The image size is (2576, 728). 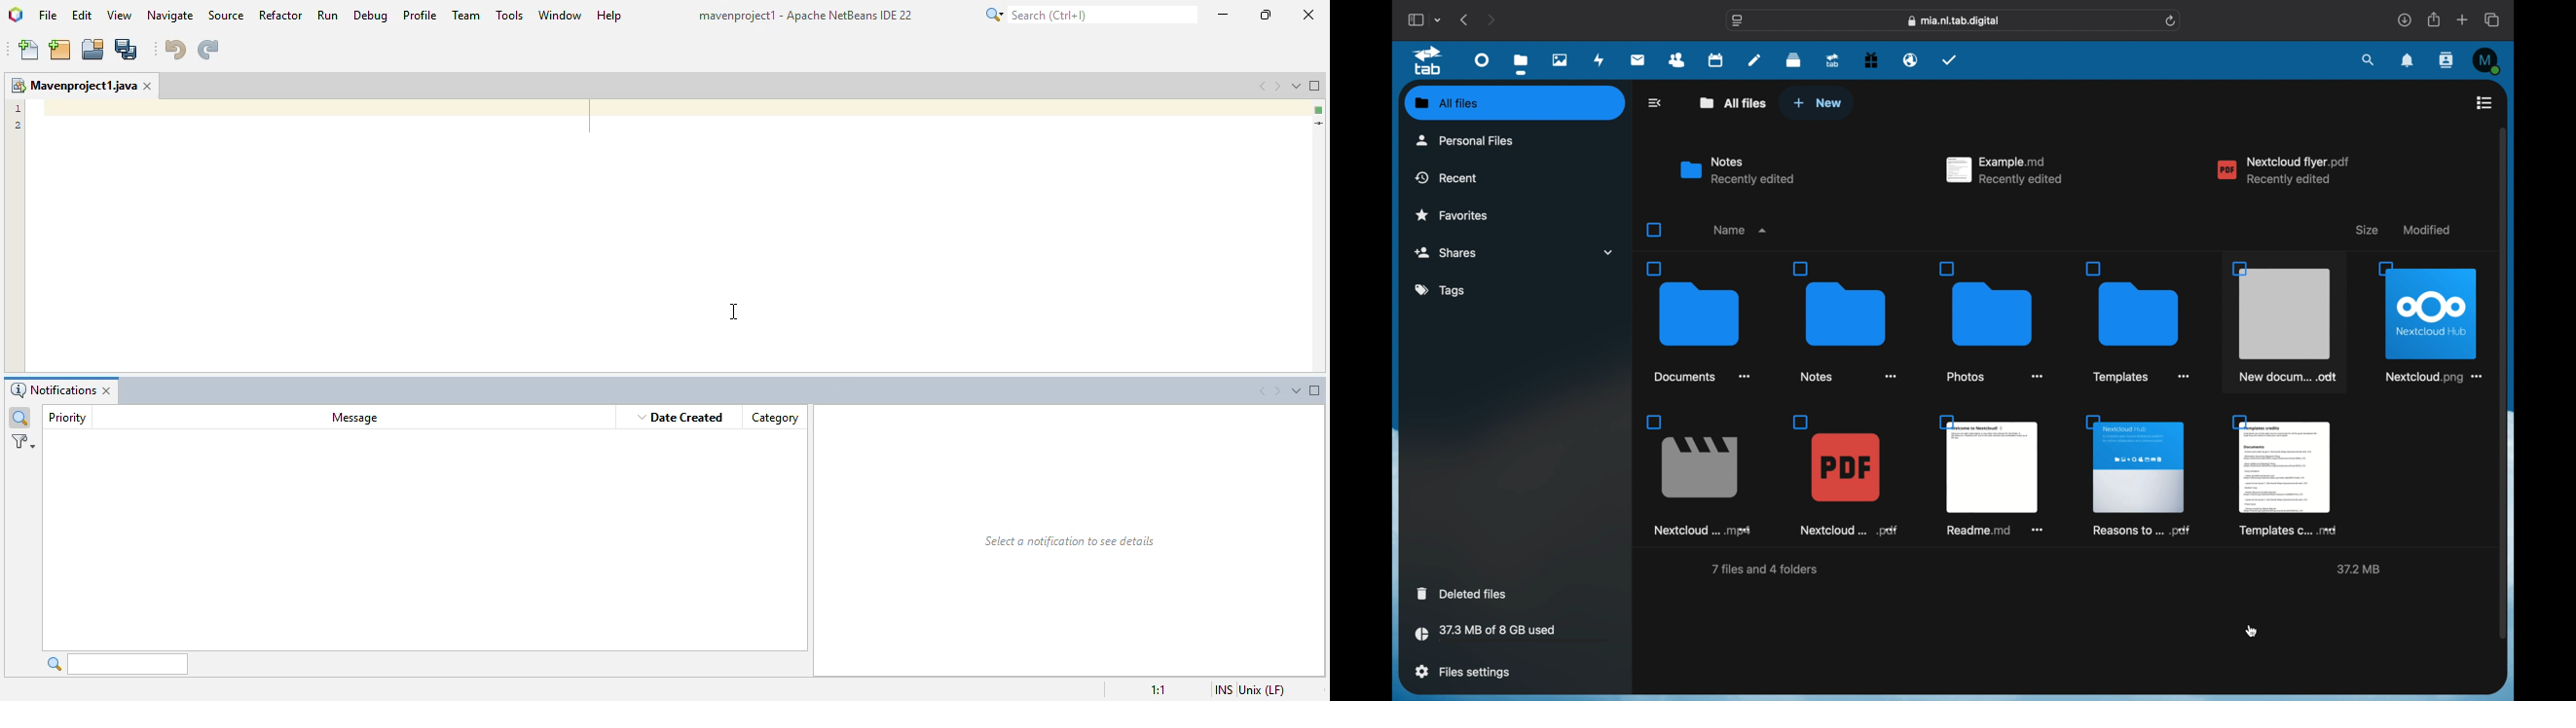 I want to click on activity, so click(x=1599, y=61).